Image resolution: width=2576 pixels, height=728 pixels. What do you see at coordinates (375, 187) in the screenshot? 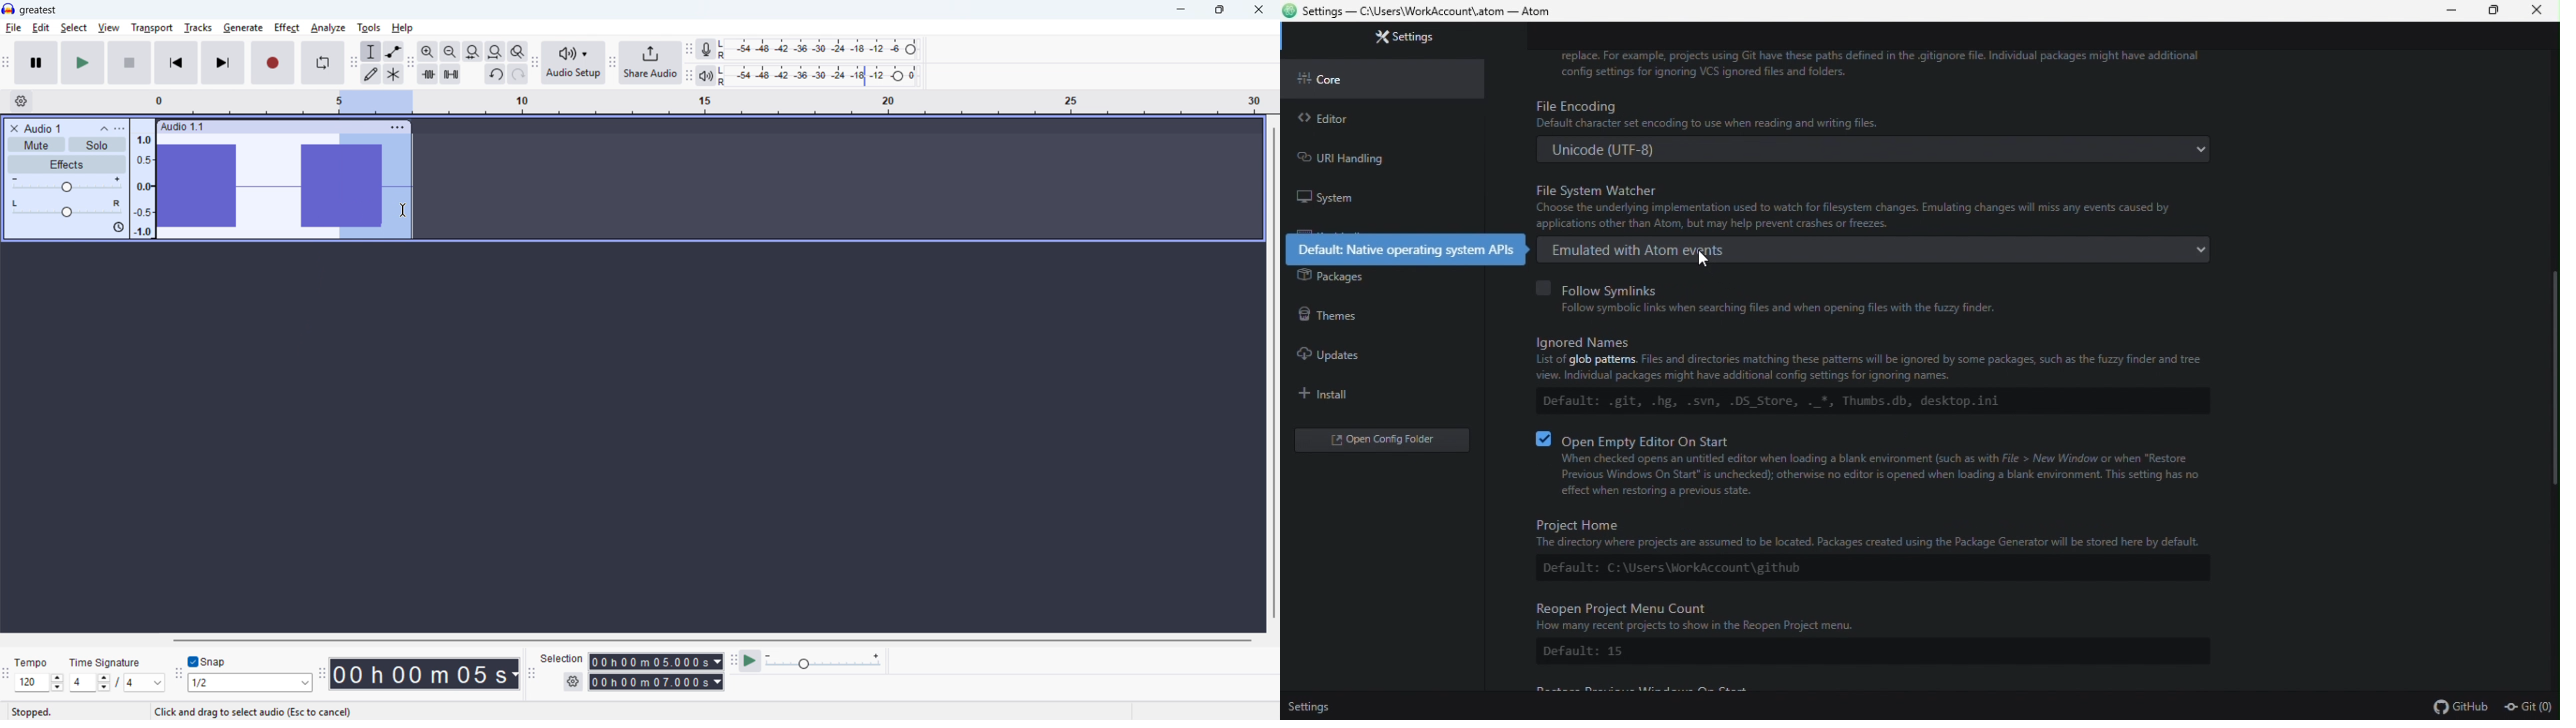
I see `Part of the audio being selected` at bounding box center [375, 187].